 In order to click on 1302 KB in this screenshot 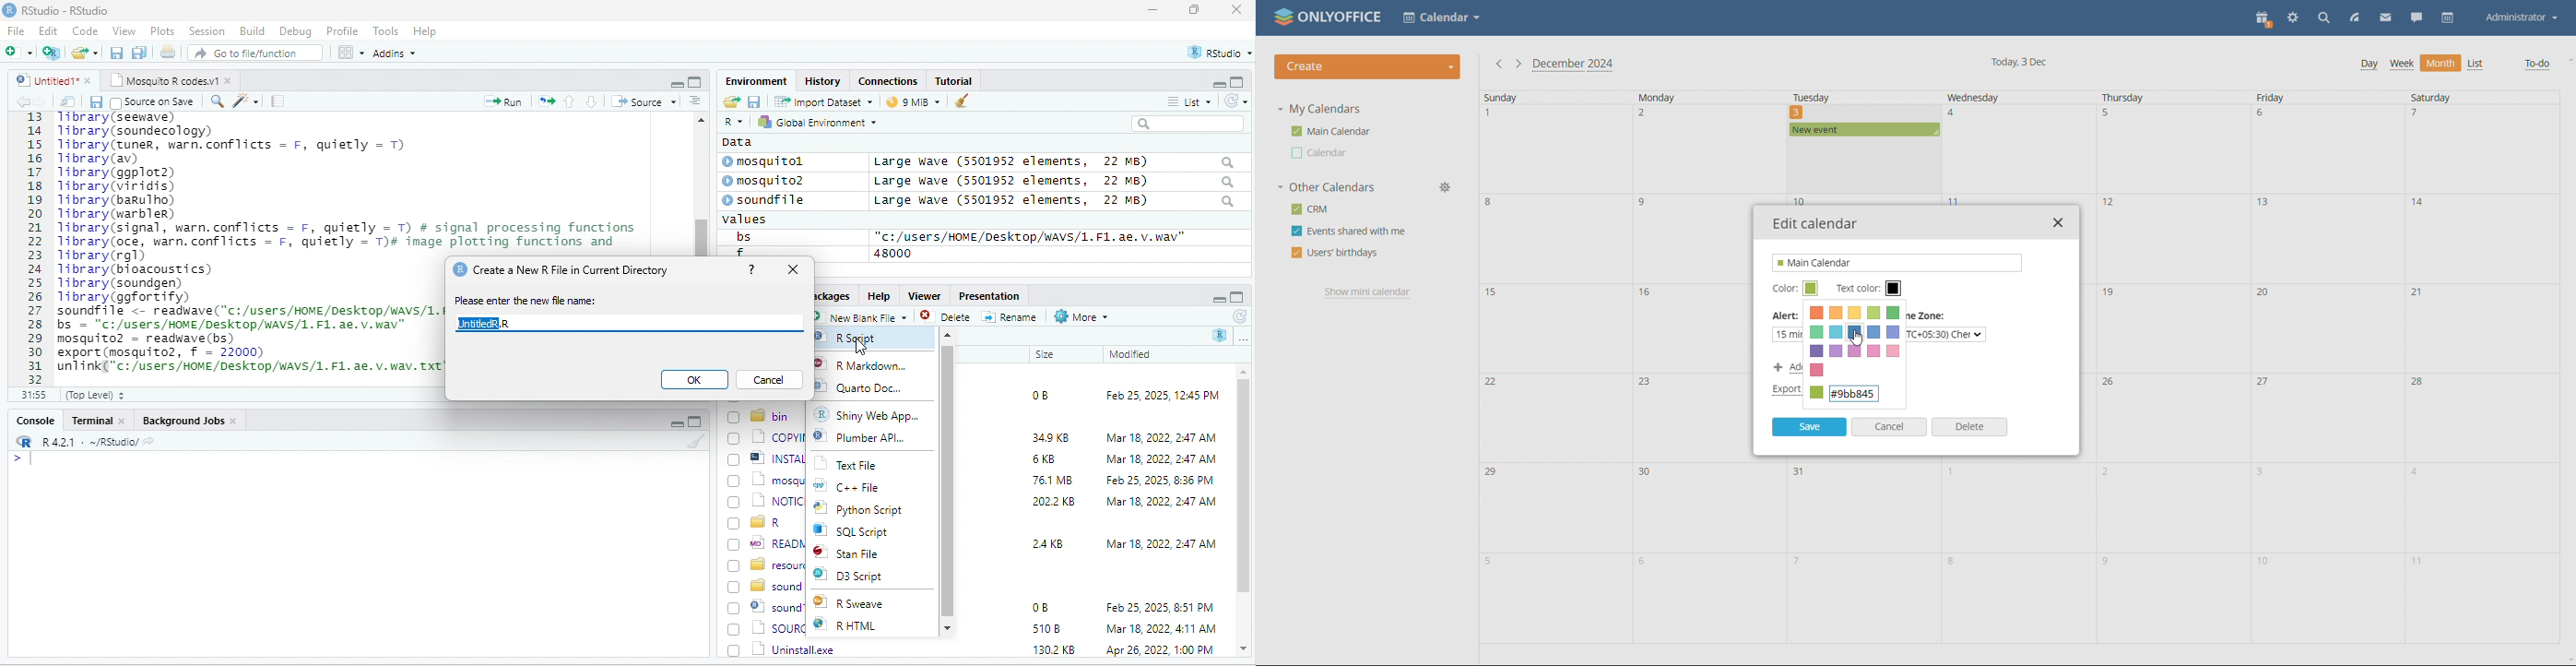, I will do `click(1056, 649)`.